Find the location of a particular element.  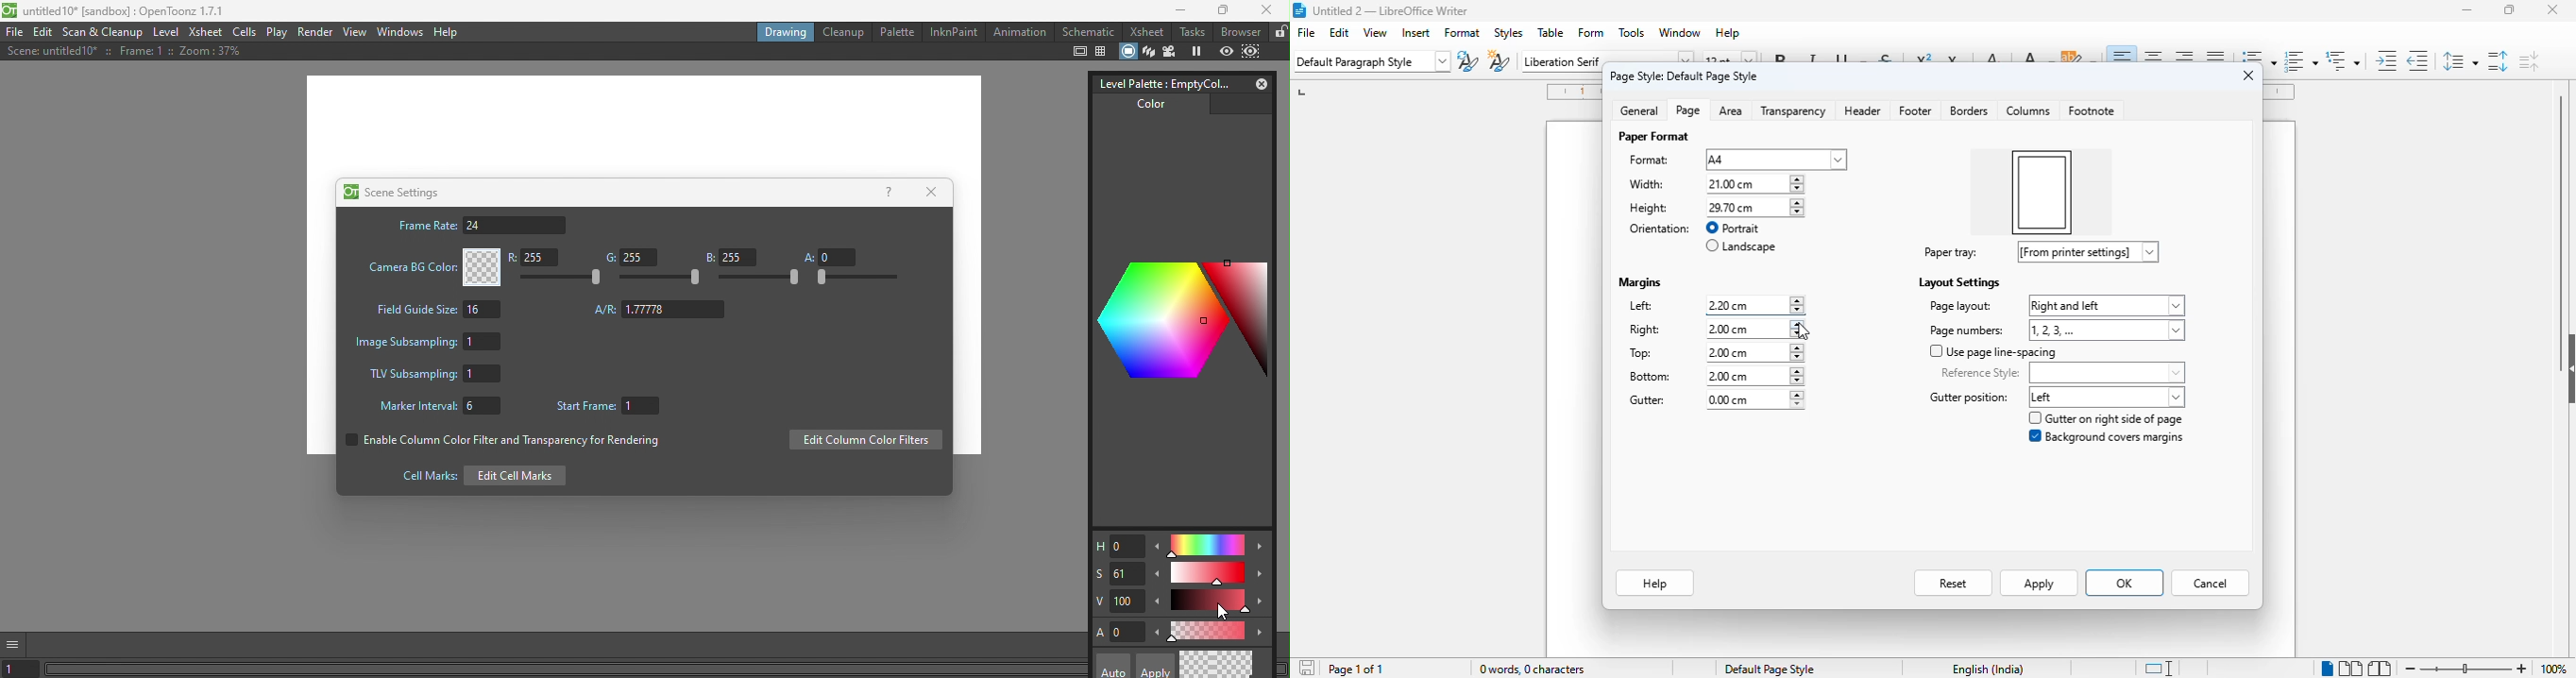

window is located at coordinates (1678, 33).